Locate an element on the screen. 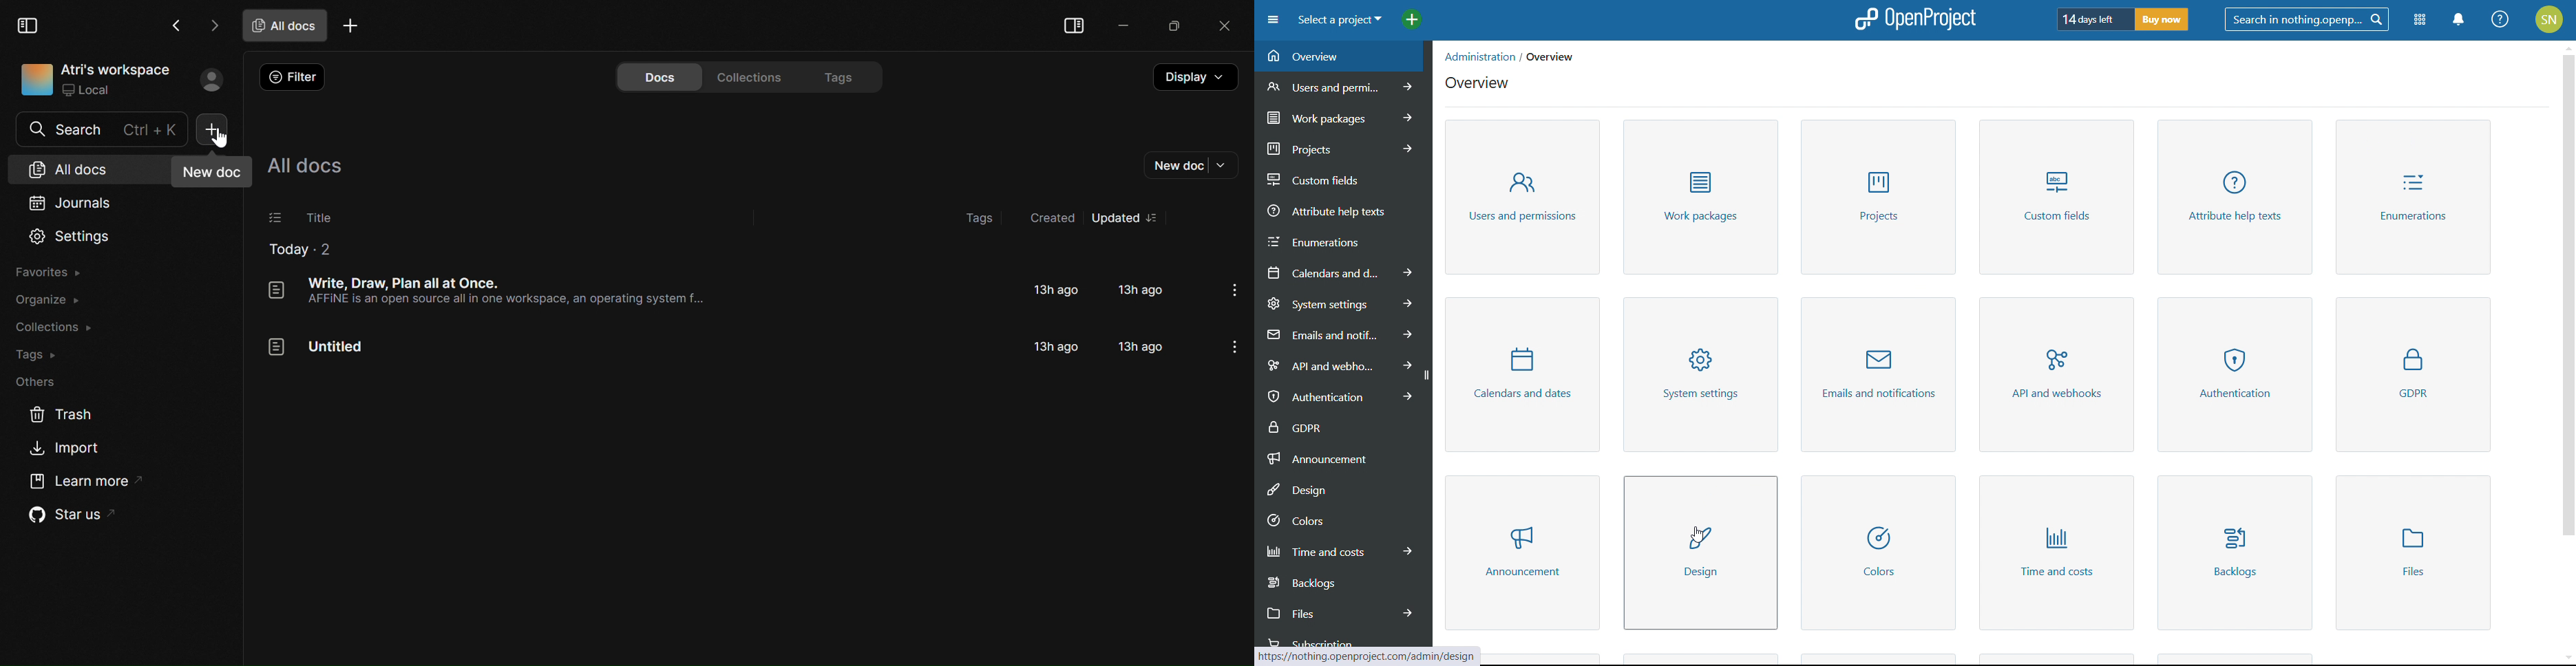  13h ago is located at coordinates (1143, 289).